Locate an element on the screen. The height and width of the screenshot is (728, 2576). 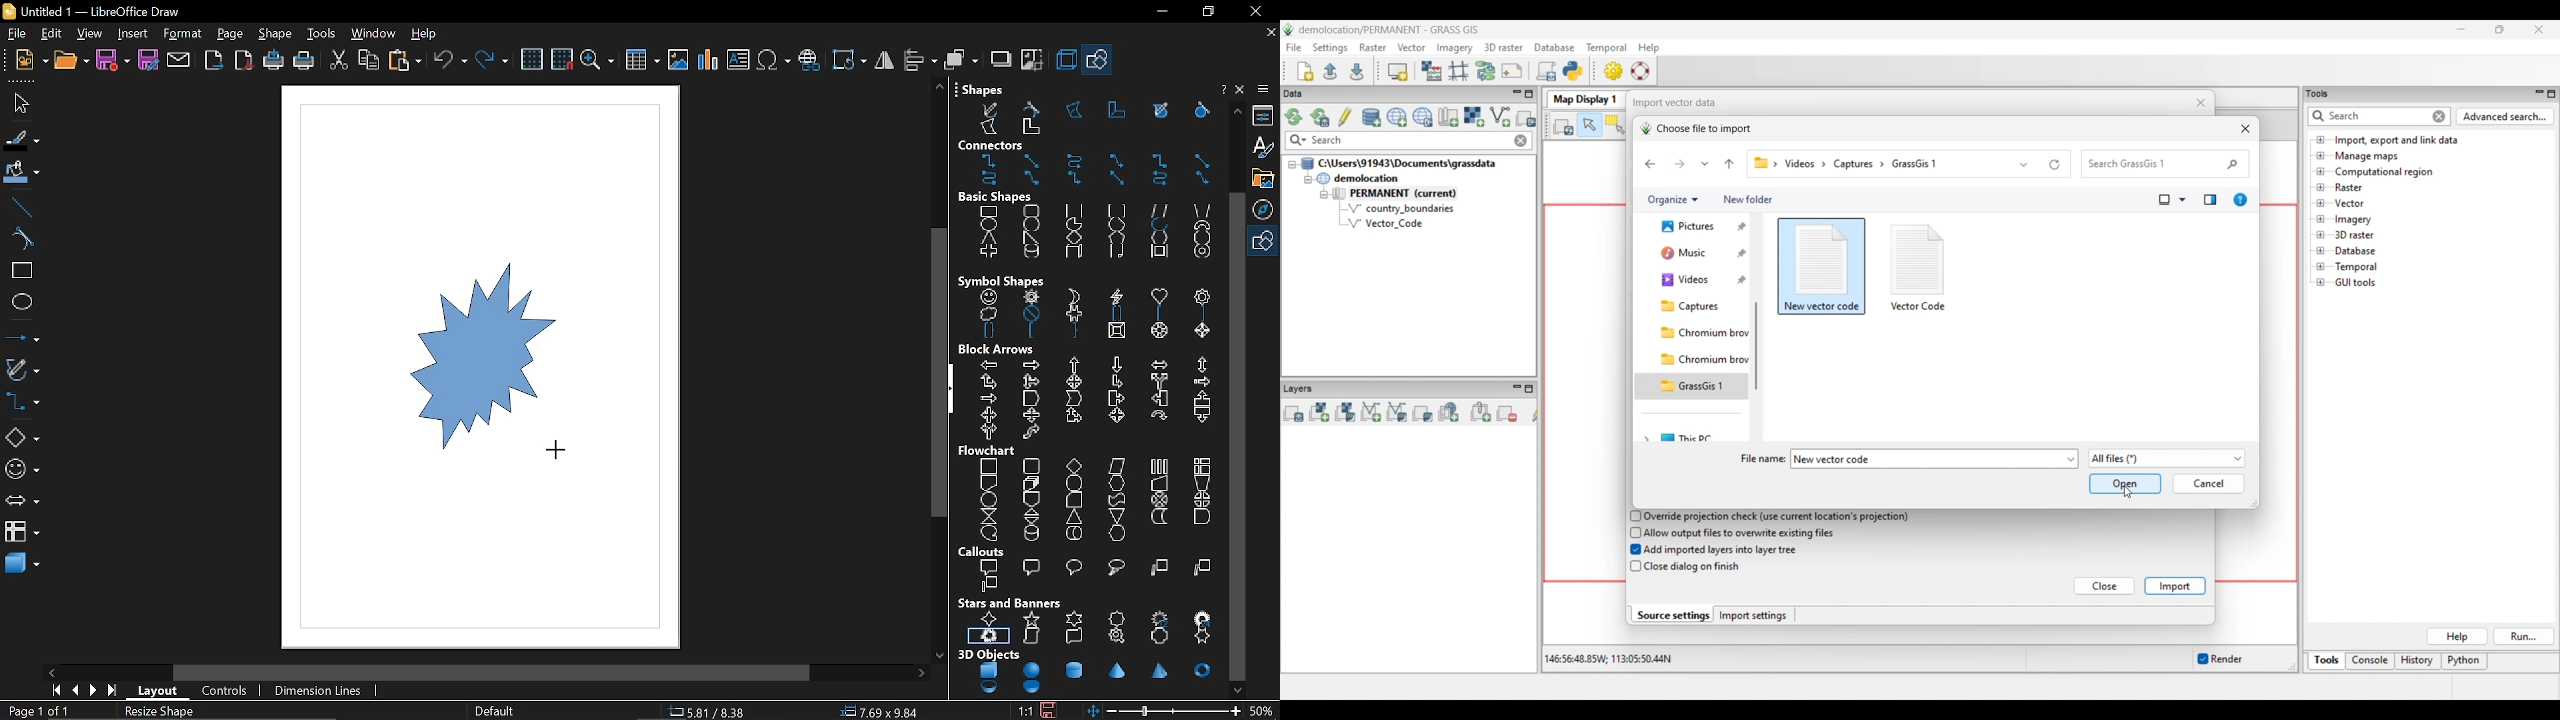
close is located at coordinates (1252, 11).